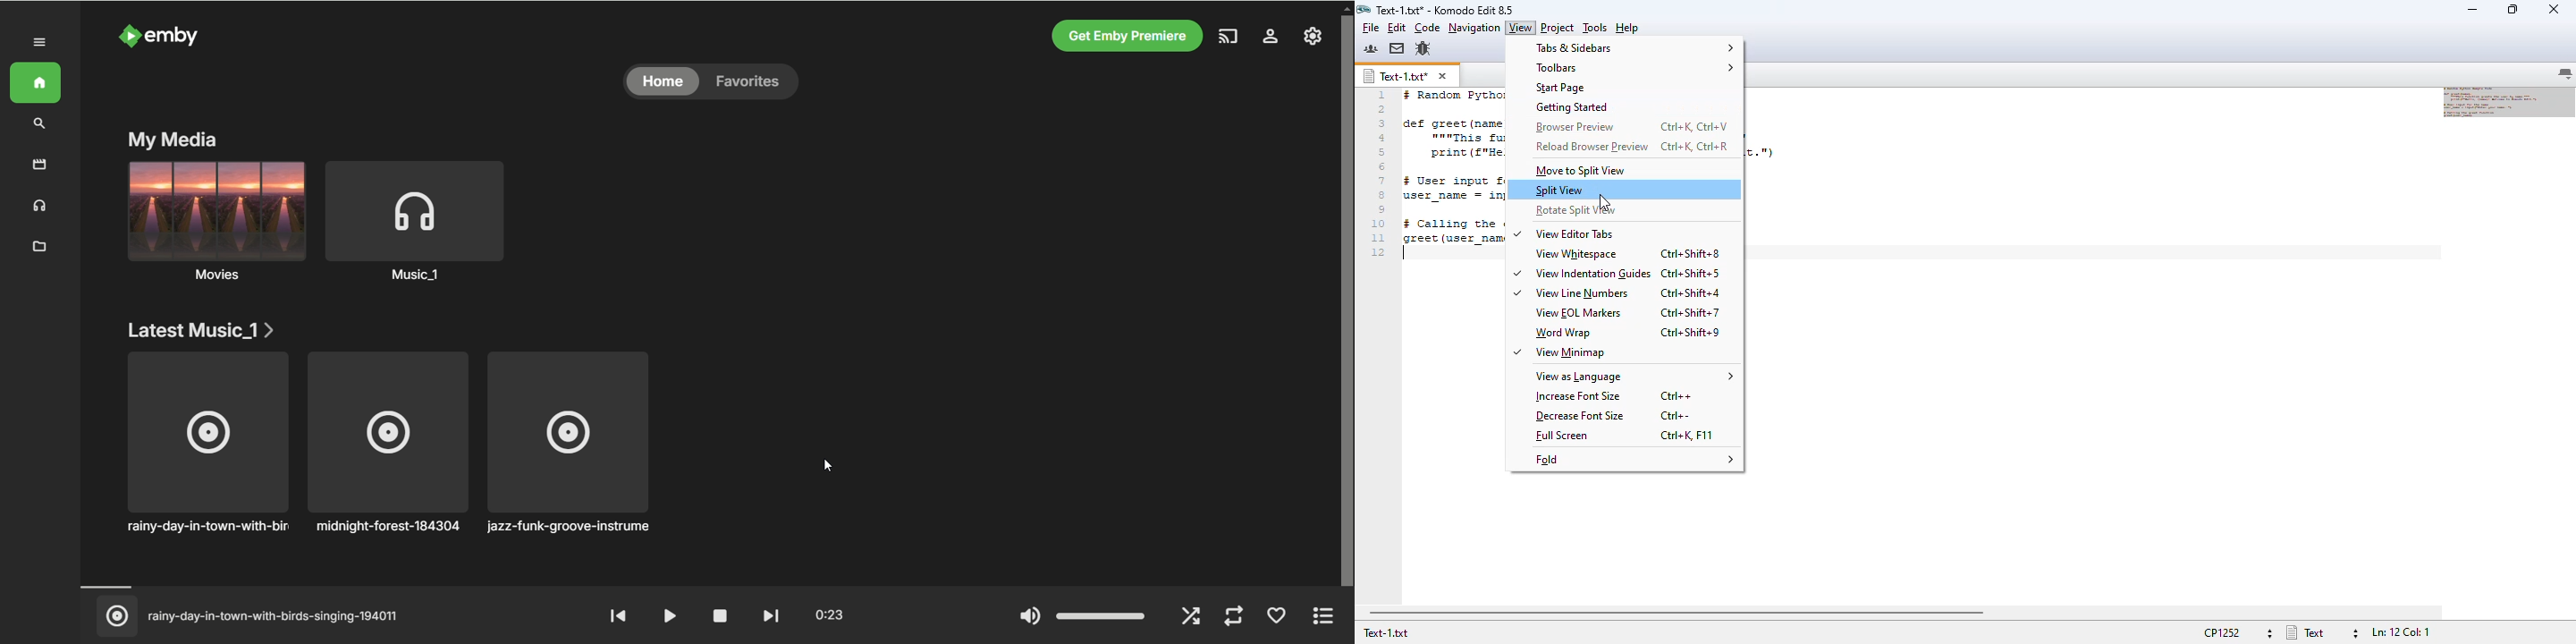  I want to click on latest music, so click(204, 330).